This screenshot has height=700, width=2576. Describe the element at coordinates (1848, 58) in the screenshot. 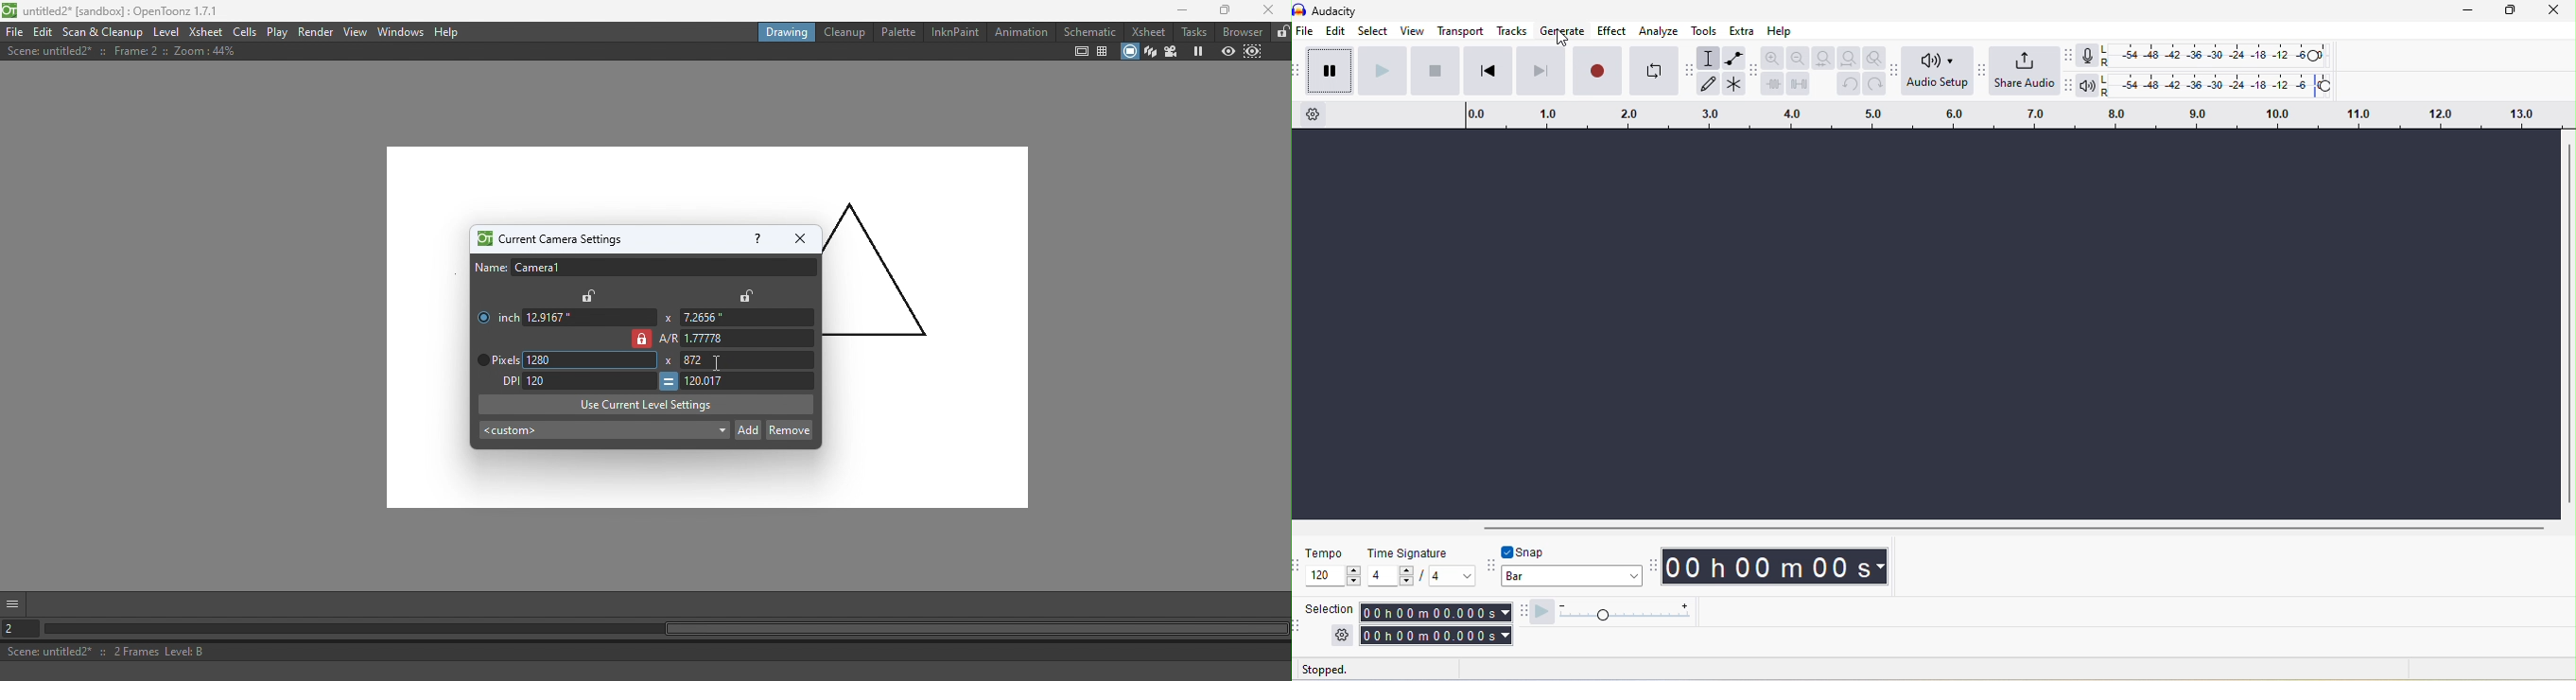

I see `fit project to width` at that location.